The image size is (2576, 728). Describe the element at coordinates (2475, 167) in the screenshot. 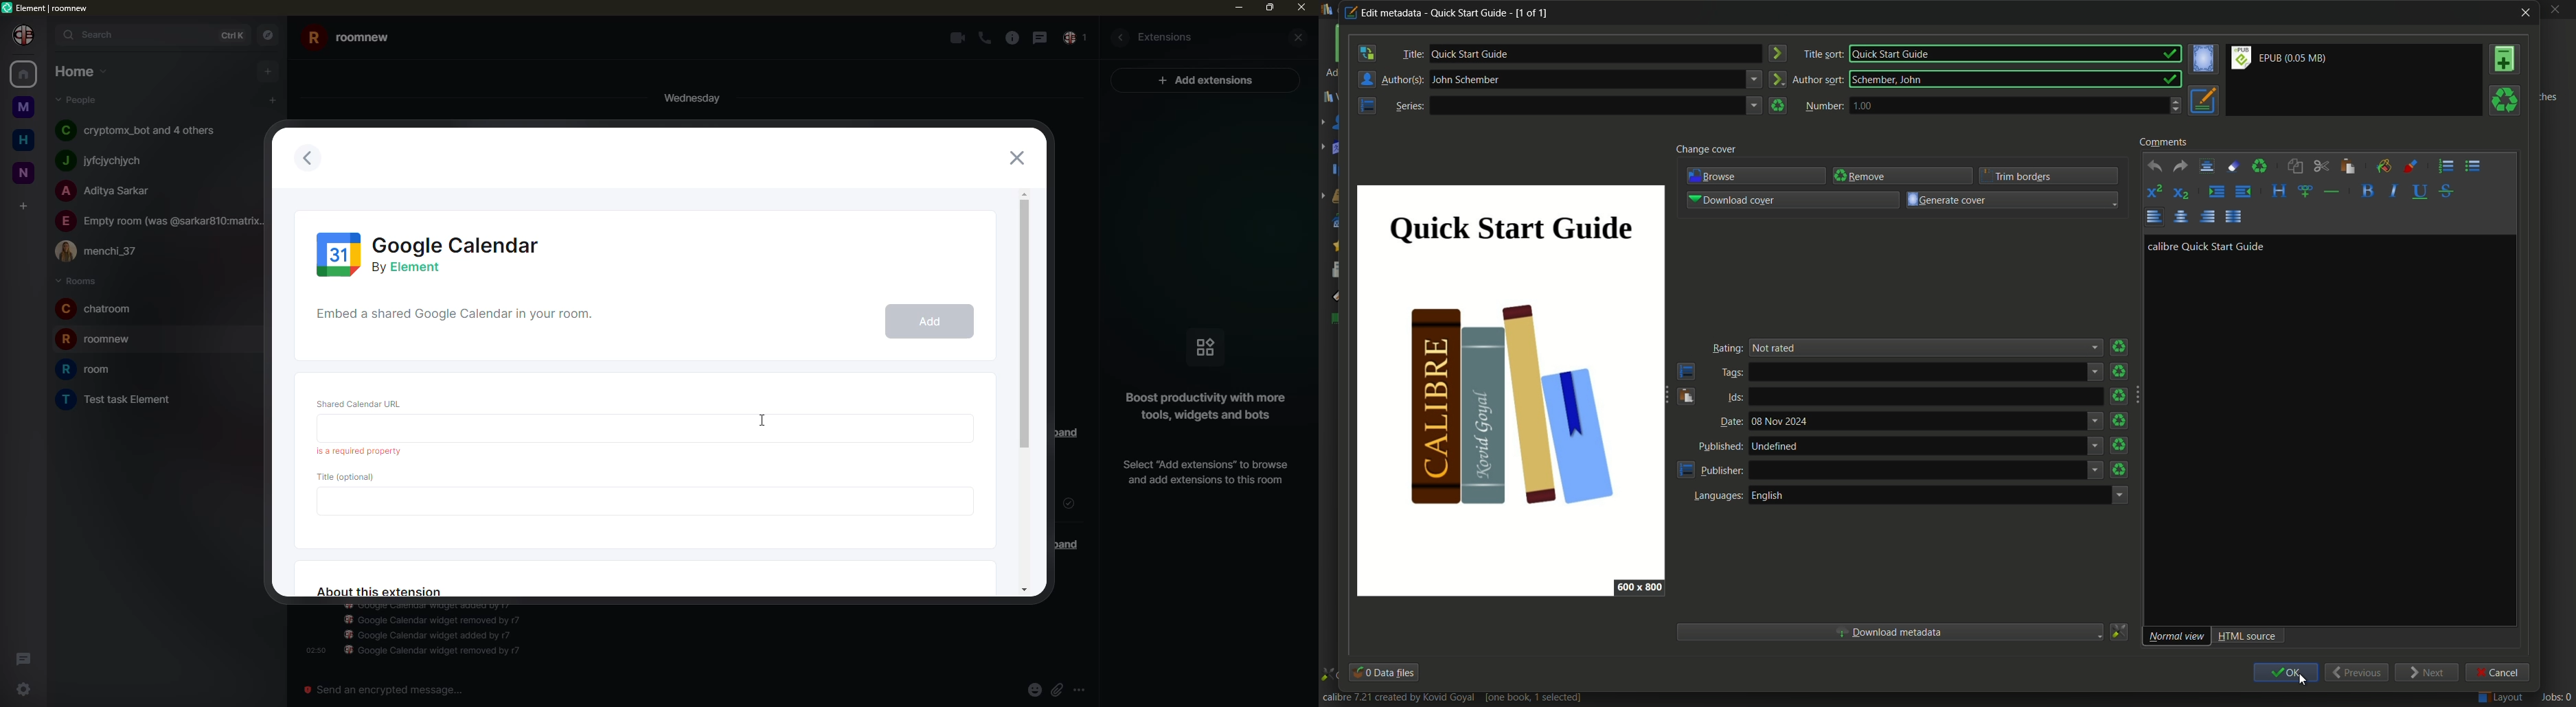

I see `unordered list` at that location.